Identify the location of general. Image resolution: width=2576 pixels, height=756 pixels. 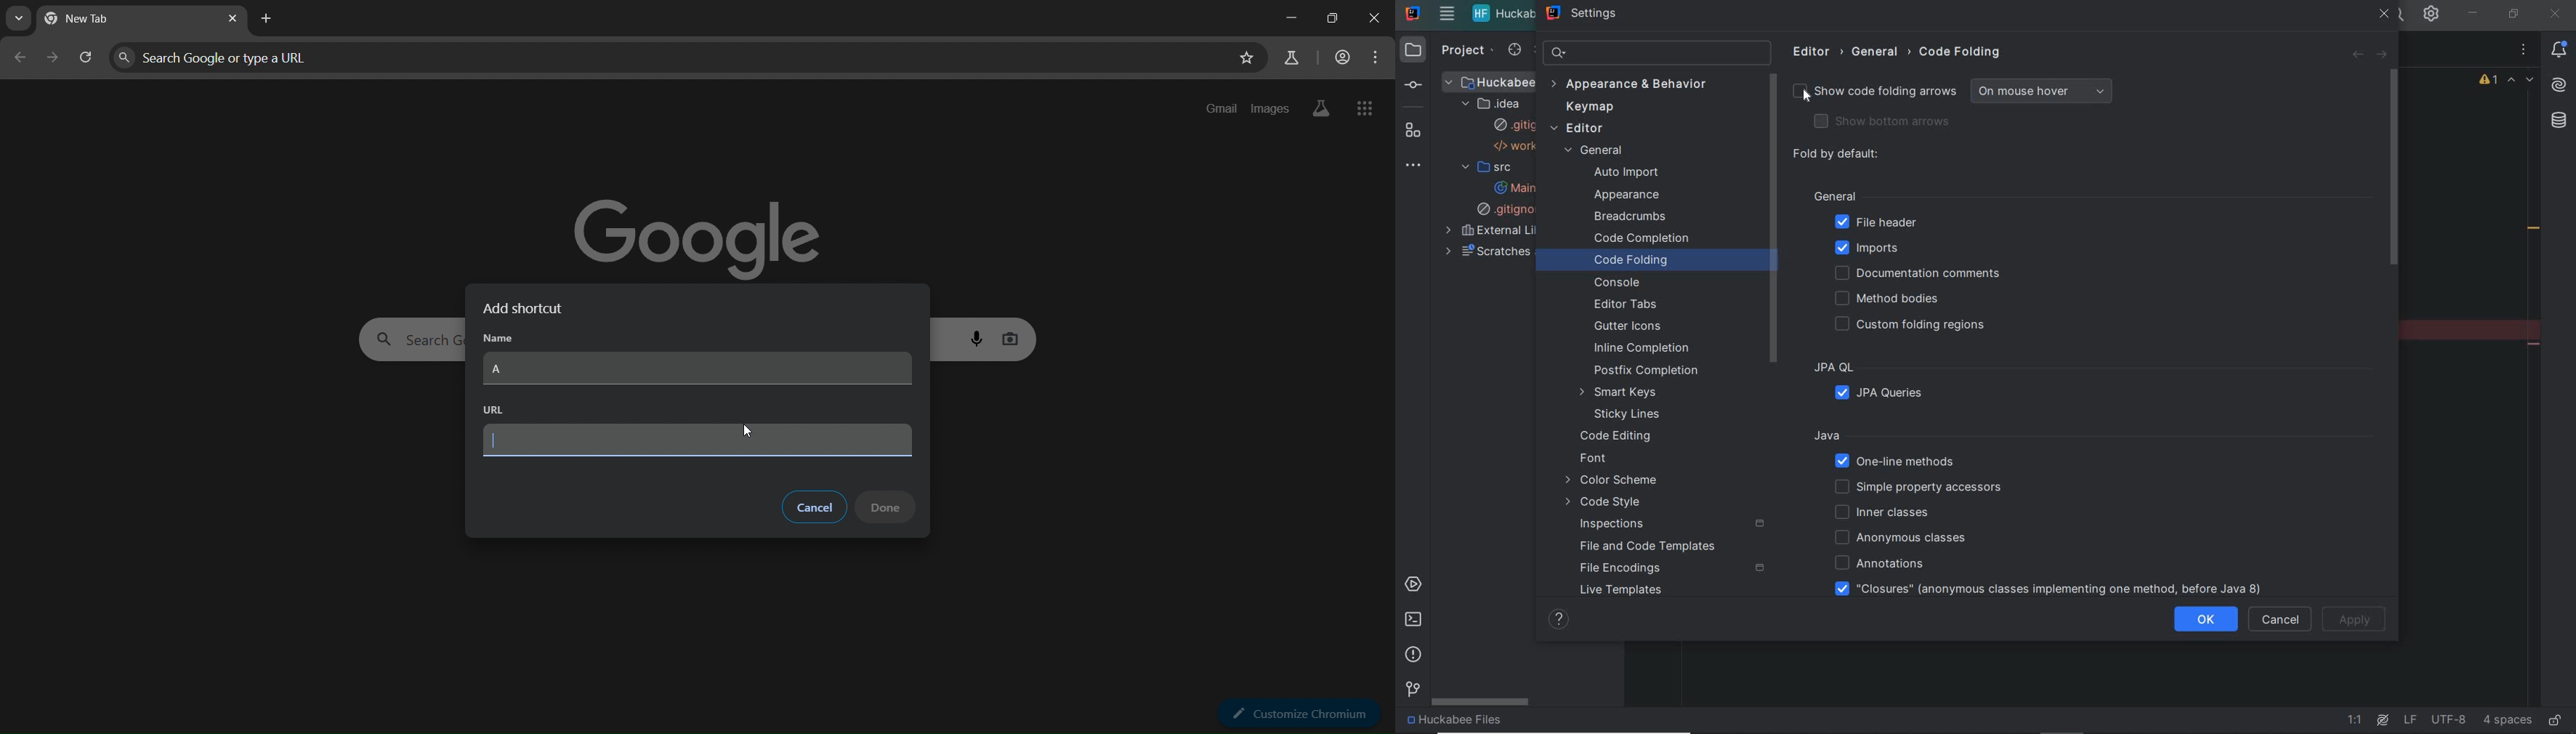
(1596, 151).